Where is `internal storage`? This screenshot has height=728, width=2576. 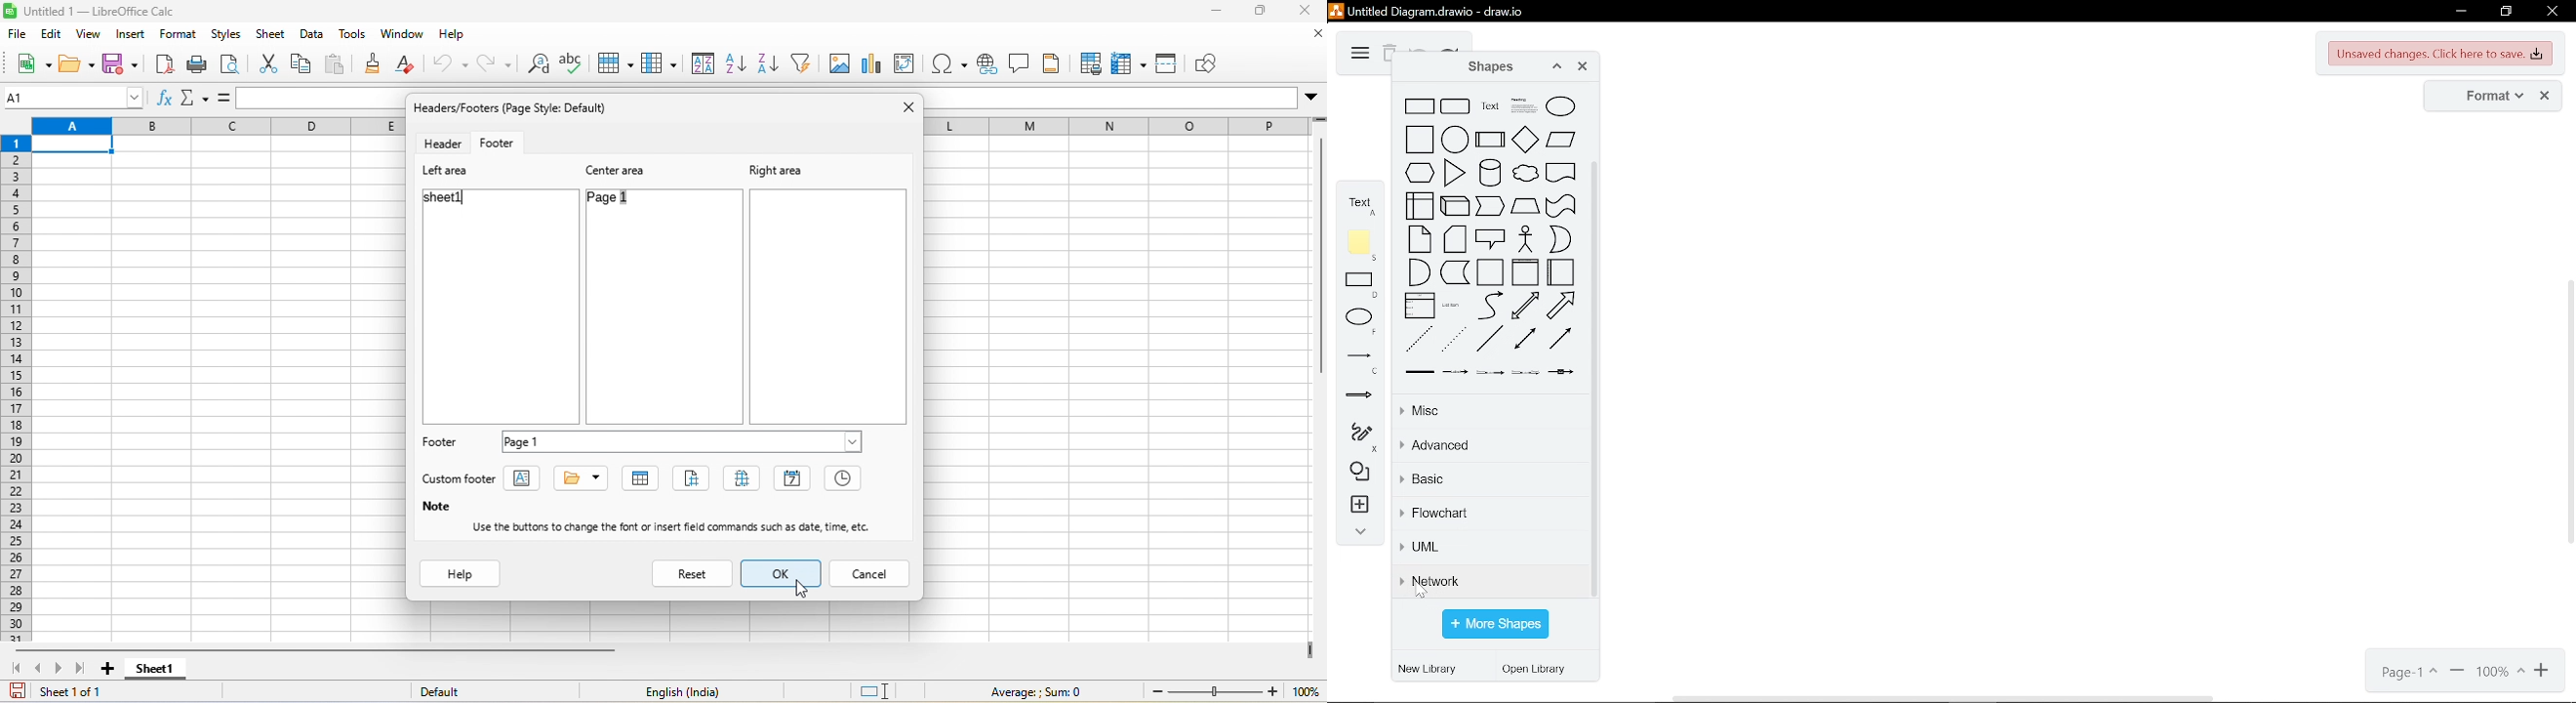
internal storage is located at coordinates (1420, 205).